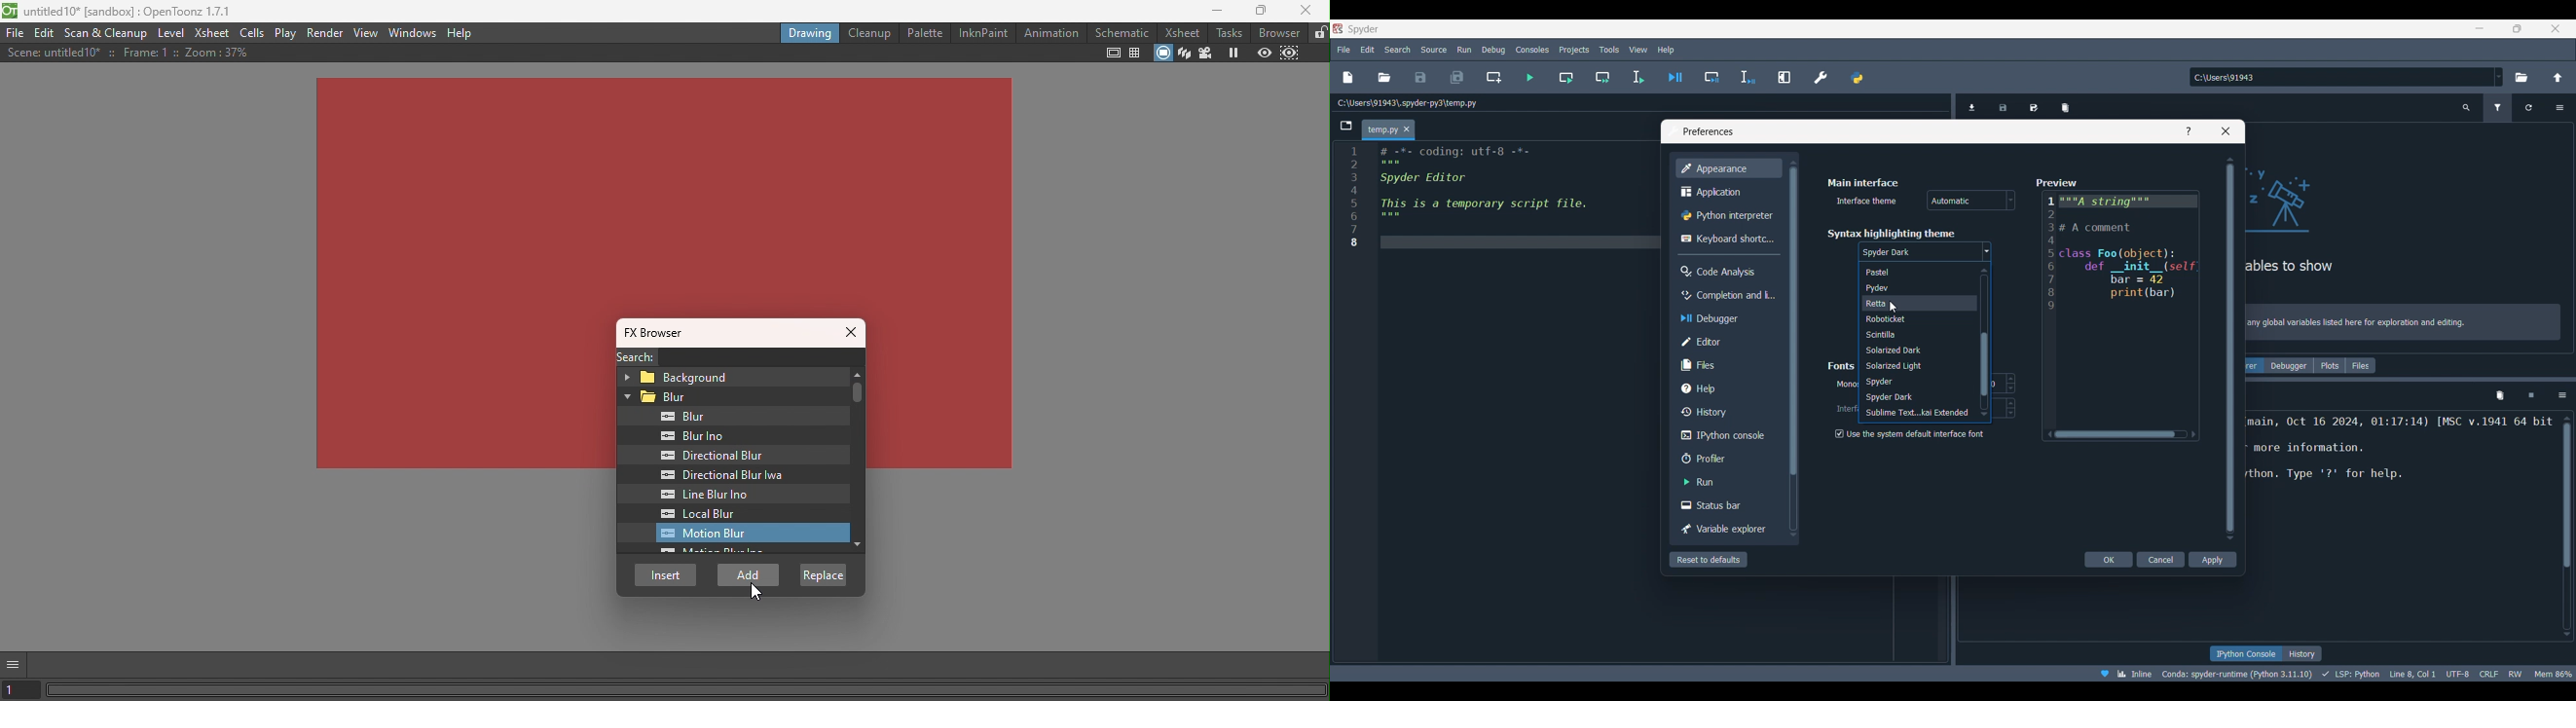 This screenshot has width=2576, height=728. I want to click on Remove all variables from namespace, so click(2499, 396).